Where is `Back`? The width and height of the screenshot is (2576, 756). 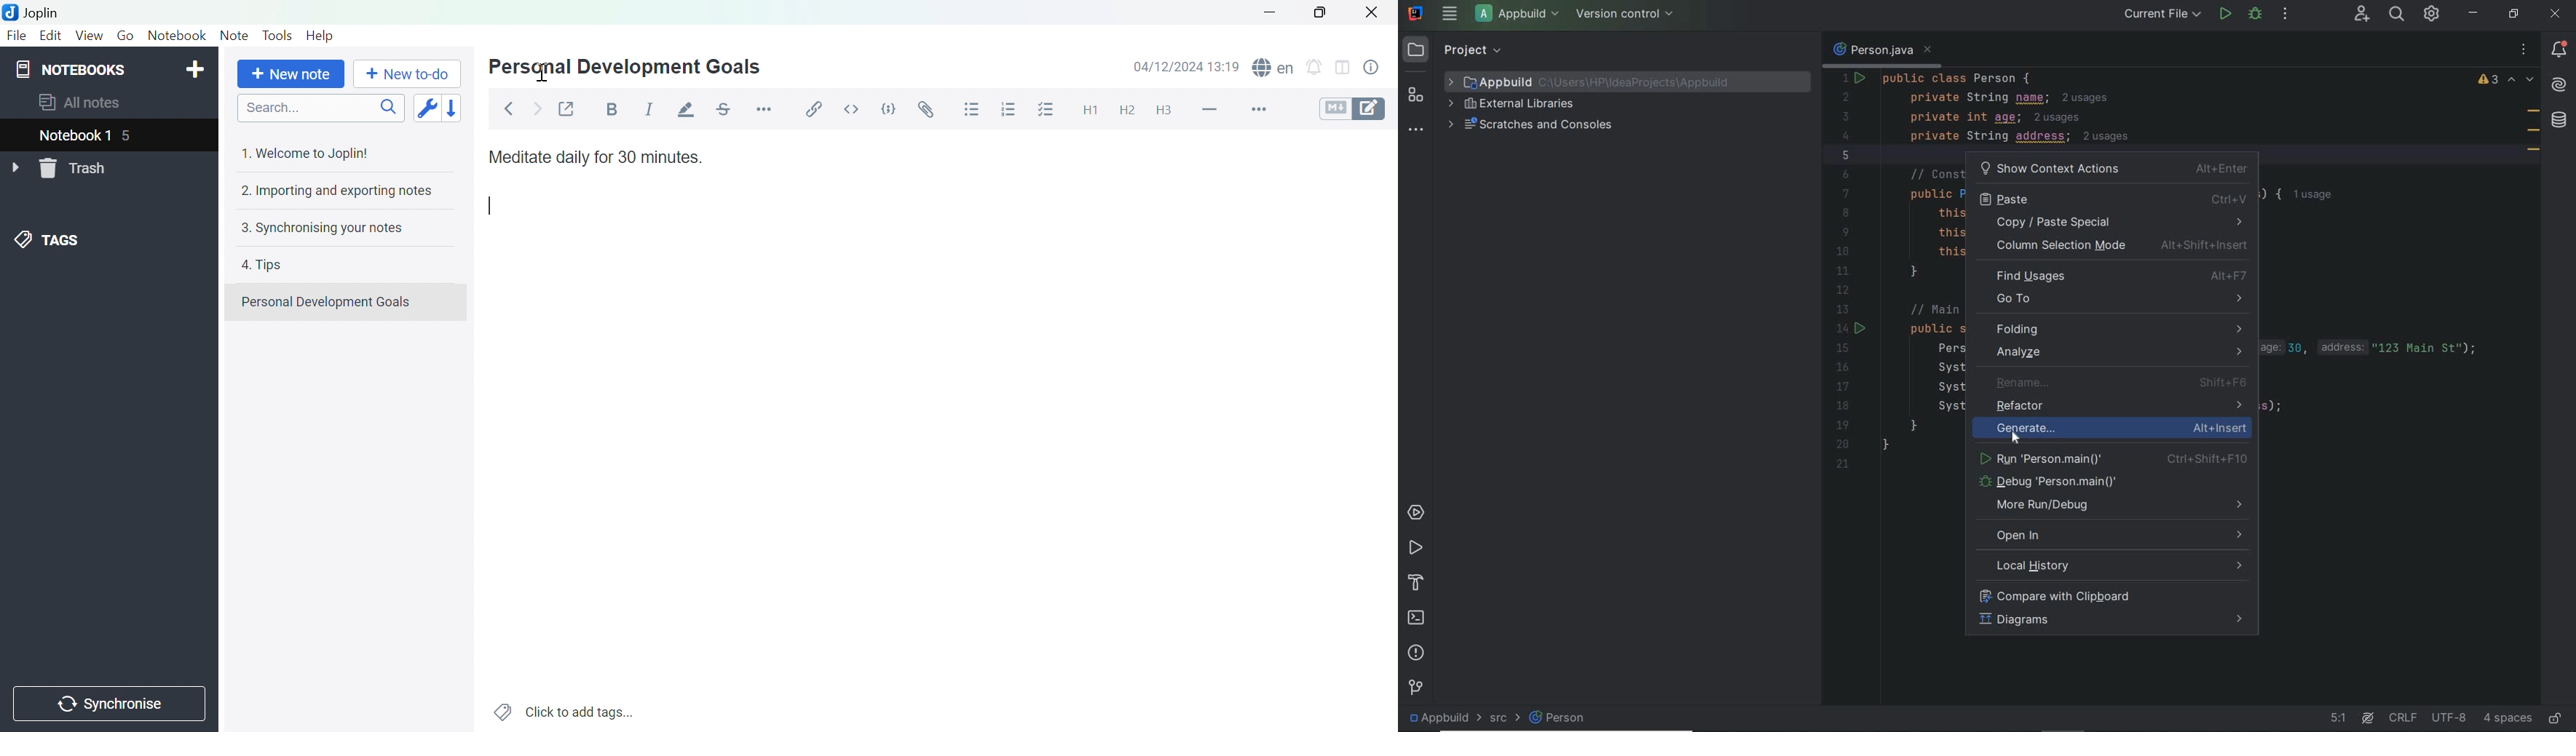 Back is located at coordinates (509, 108).